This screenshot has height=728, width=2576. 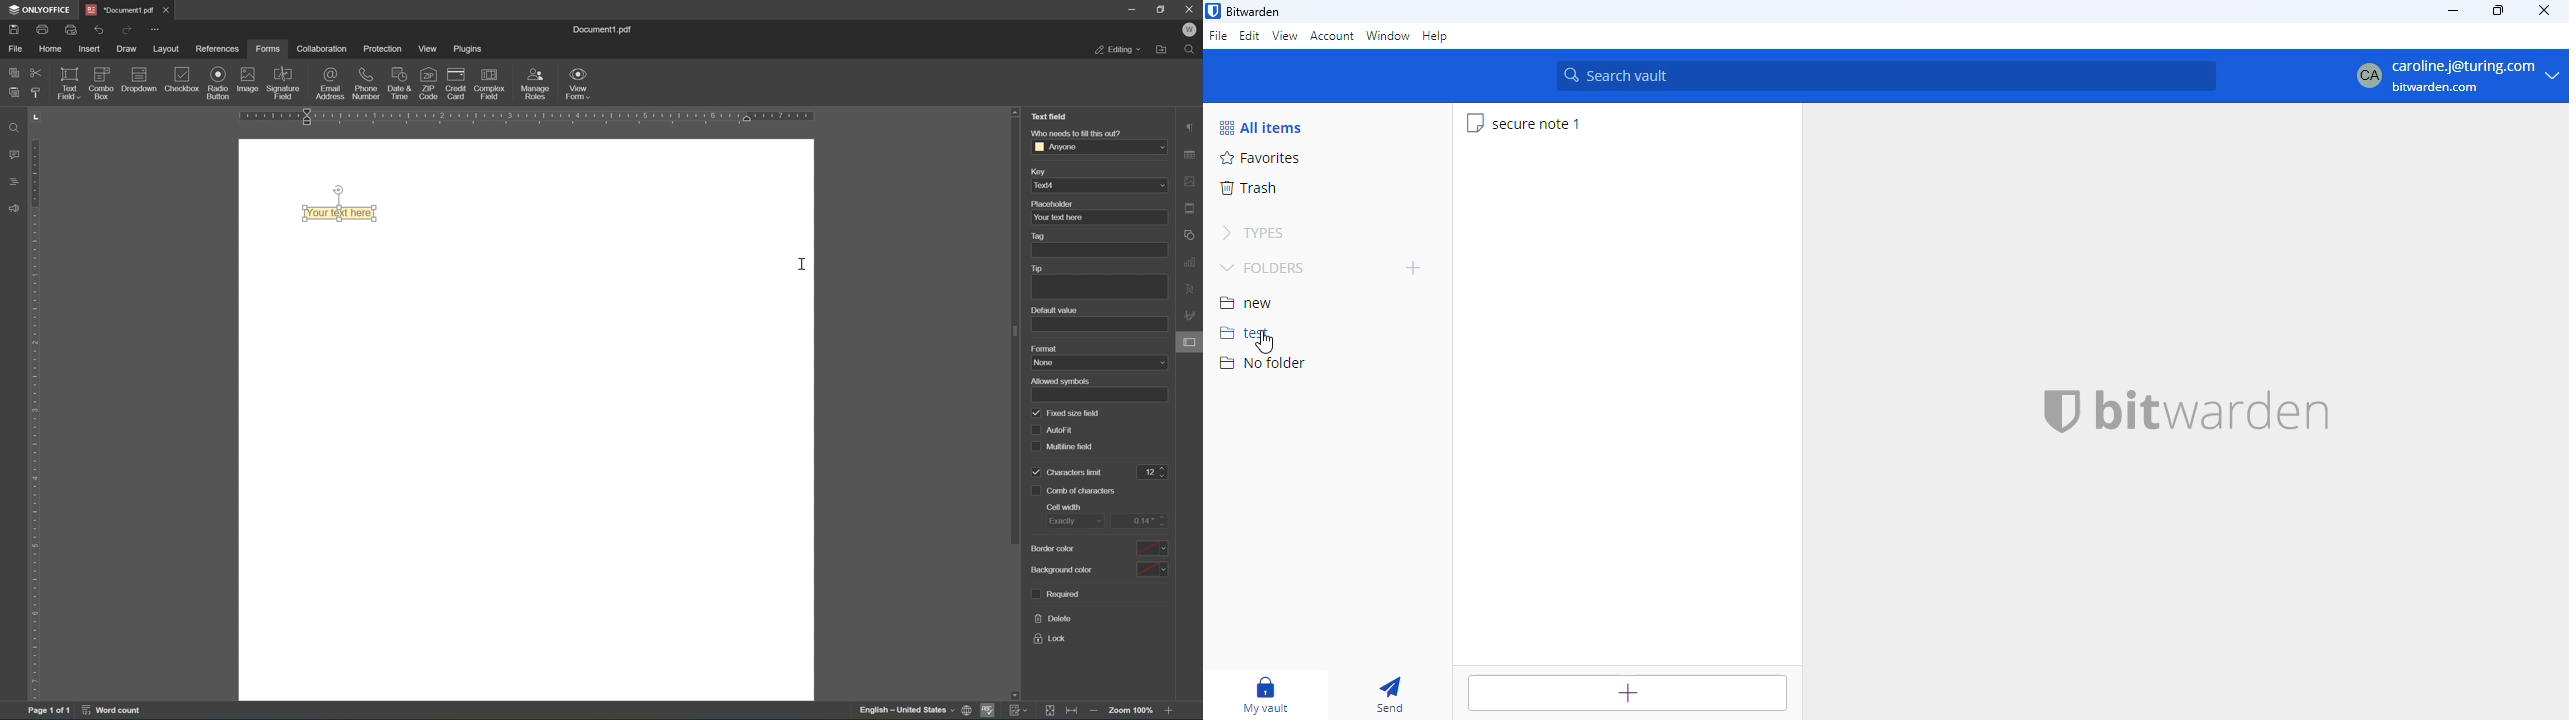 What do you see at coordinates (1039, 414) in the screenshot?
I see `checkbox` at bounding box center [1039, 414].